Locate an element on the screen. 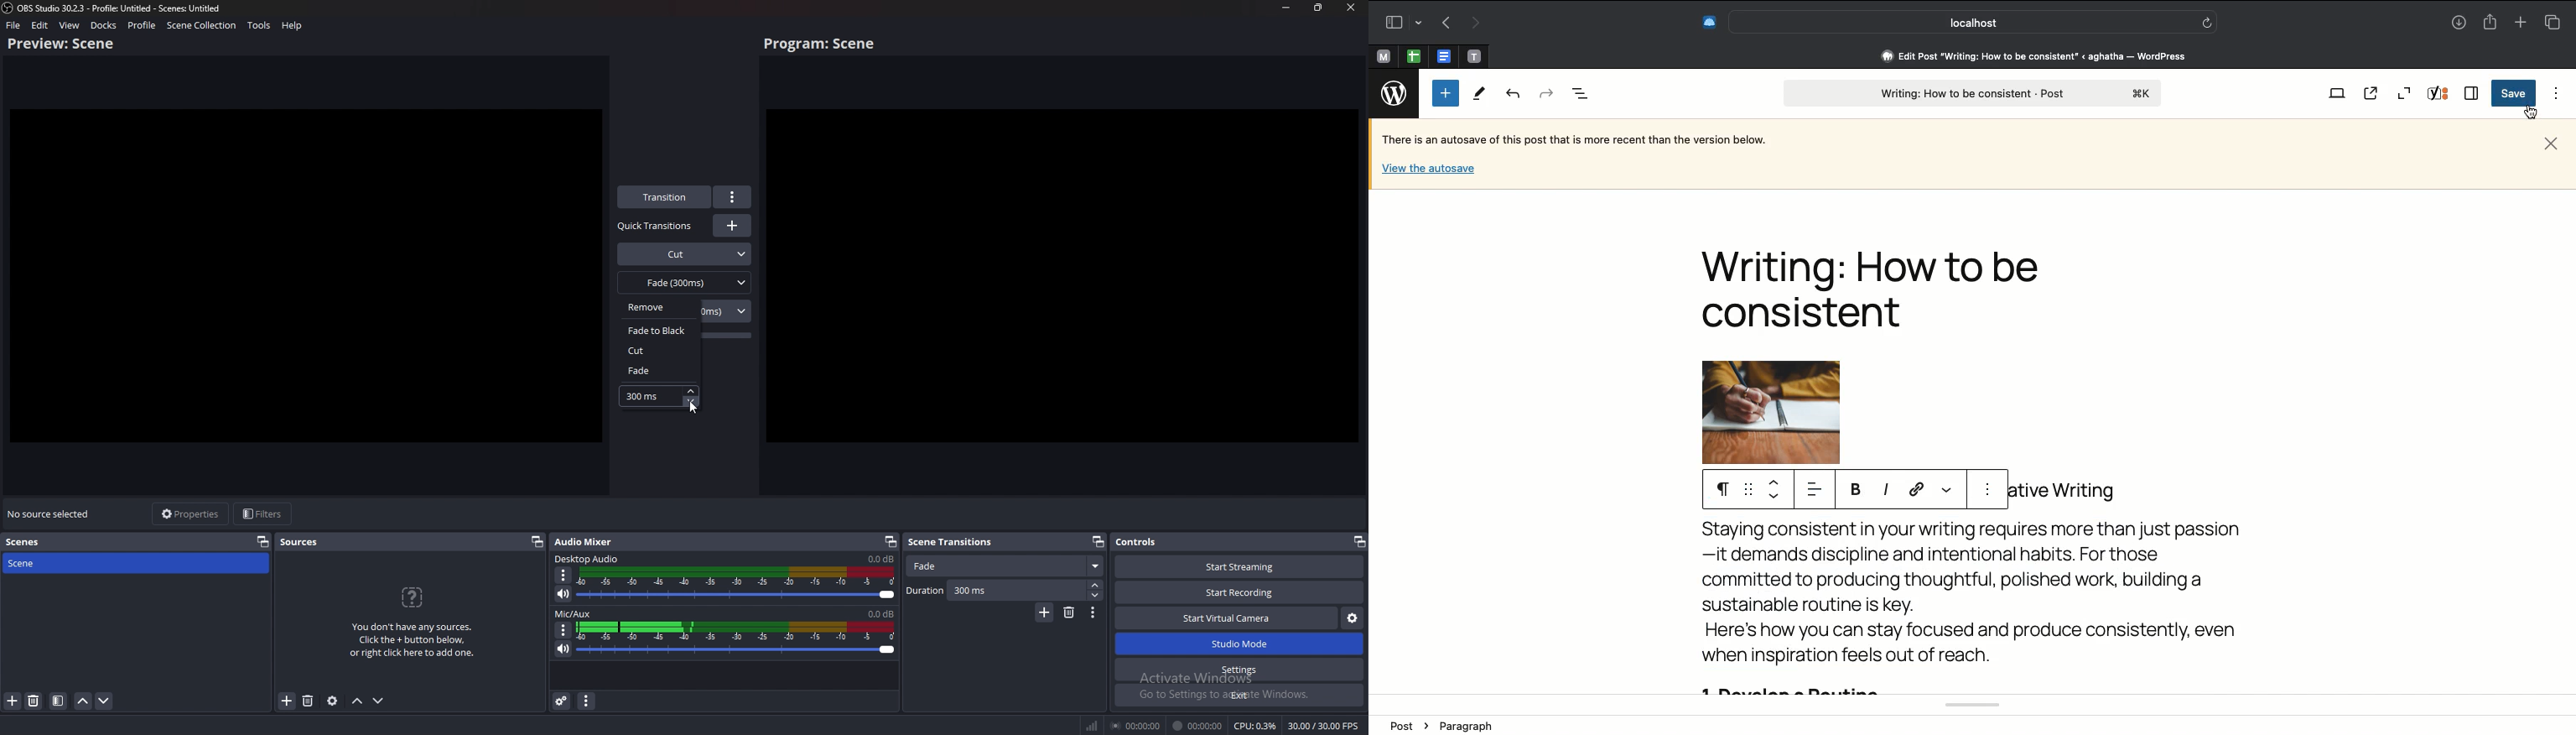  pinned tab is located at coordinates (1382, 55).